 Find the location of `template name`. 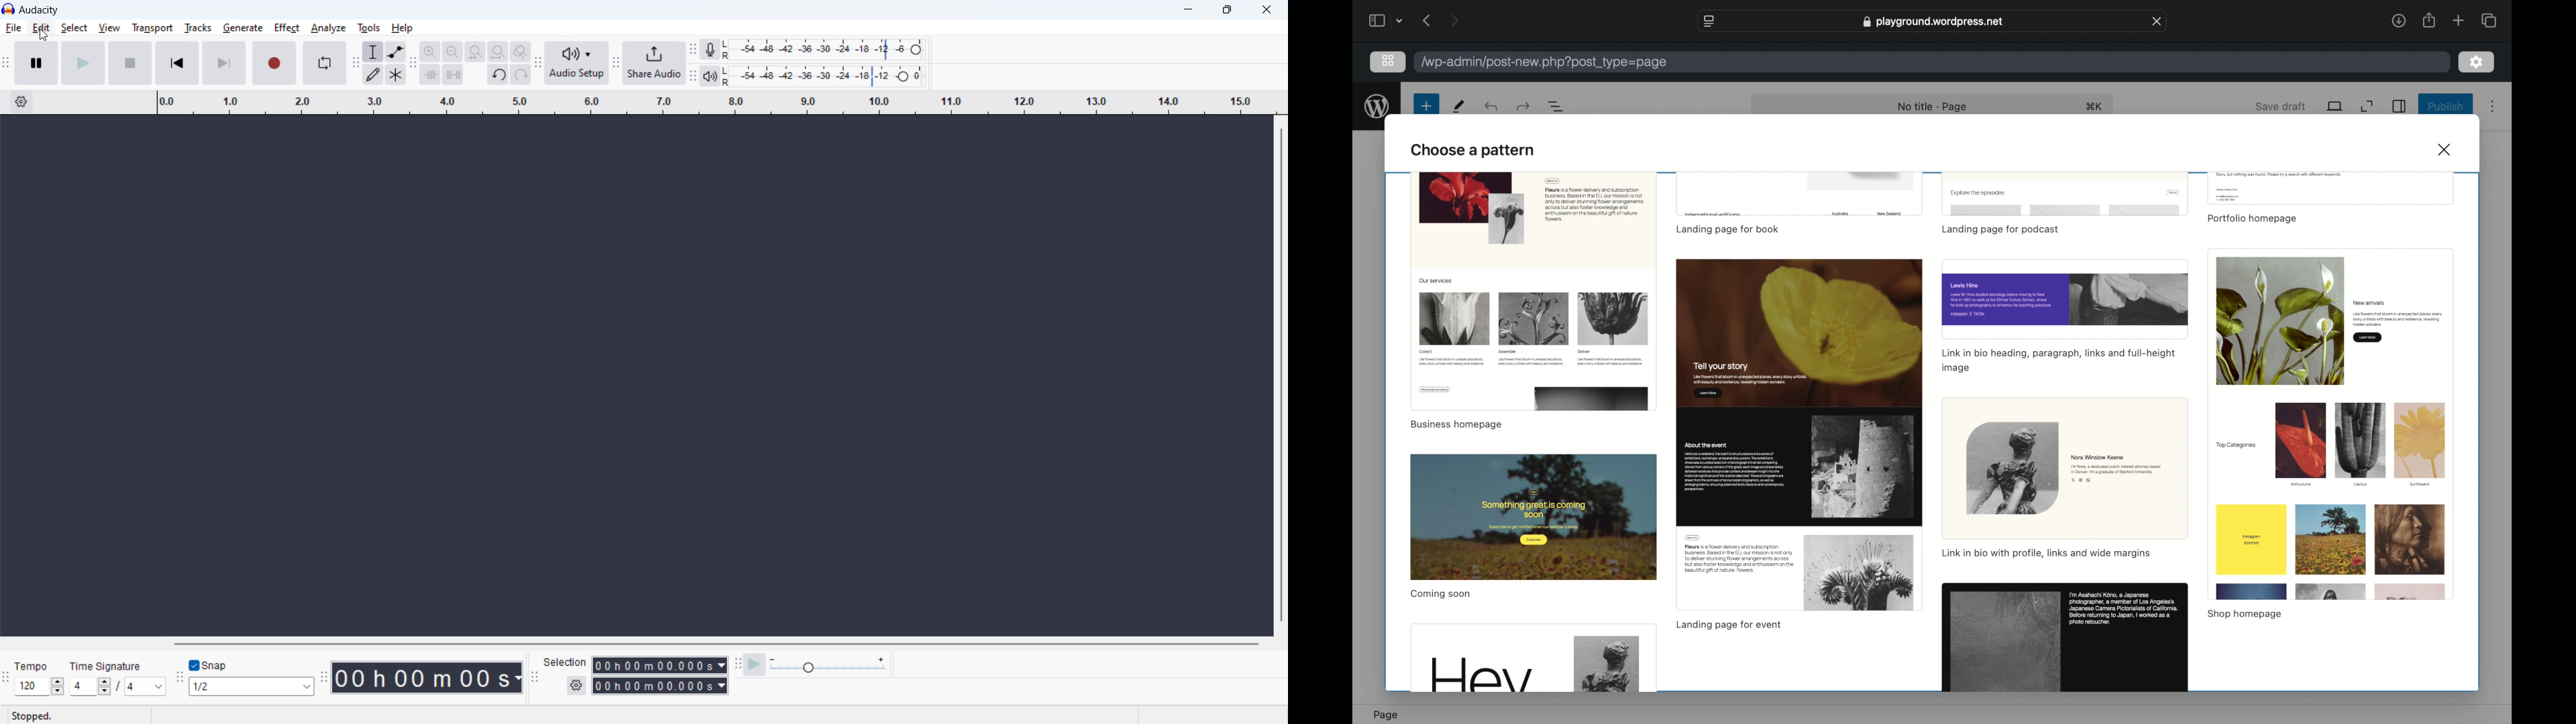

template name is located at coordinates (2254, 219).